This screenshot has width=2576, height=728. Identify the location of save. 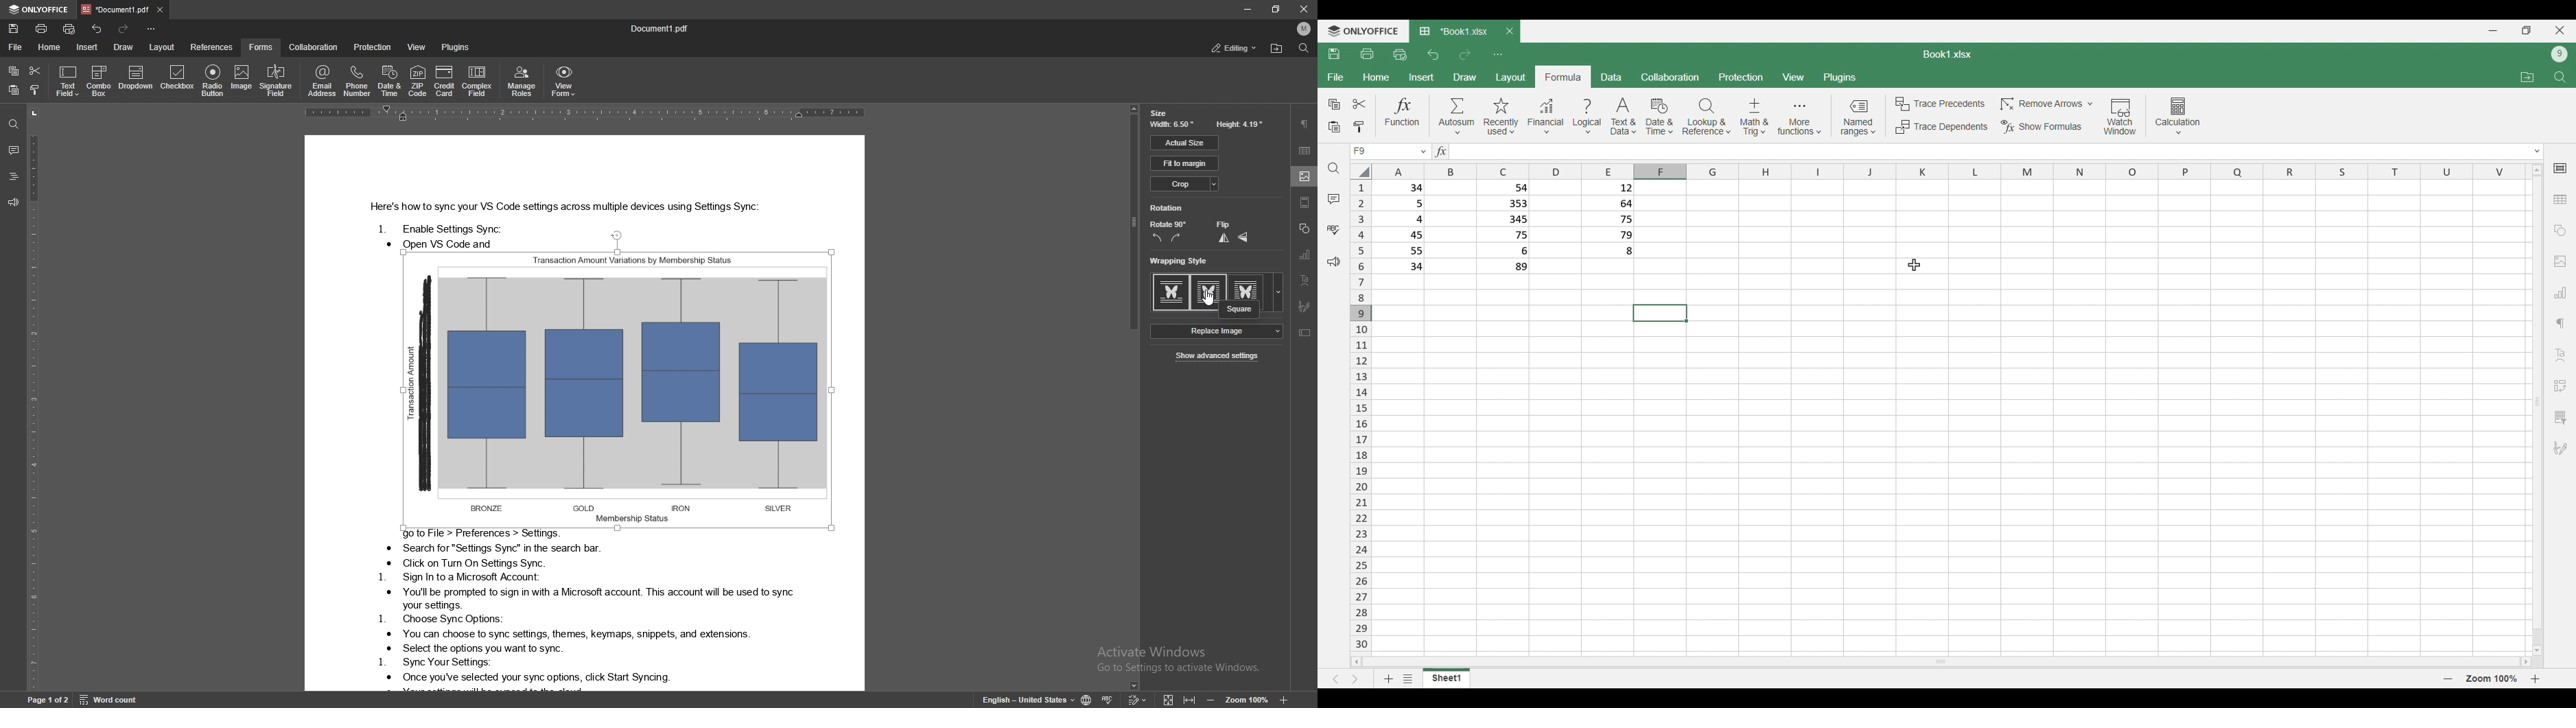
(14, 27).